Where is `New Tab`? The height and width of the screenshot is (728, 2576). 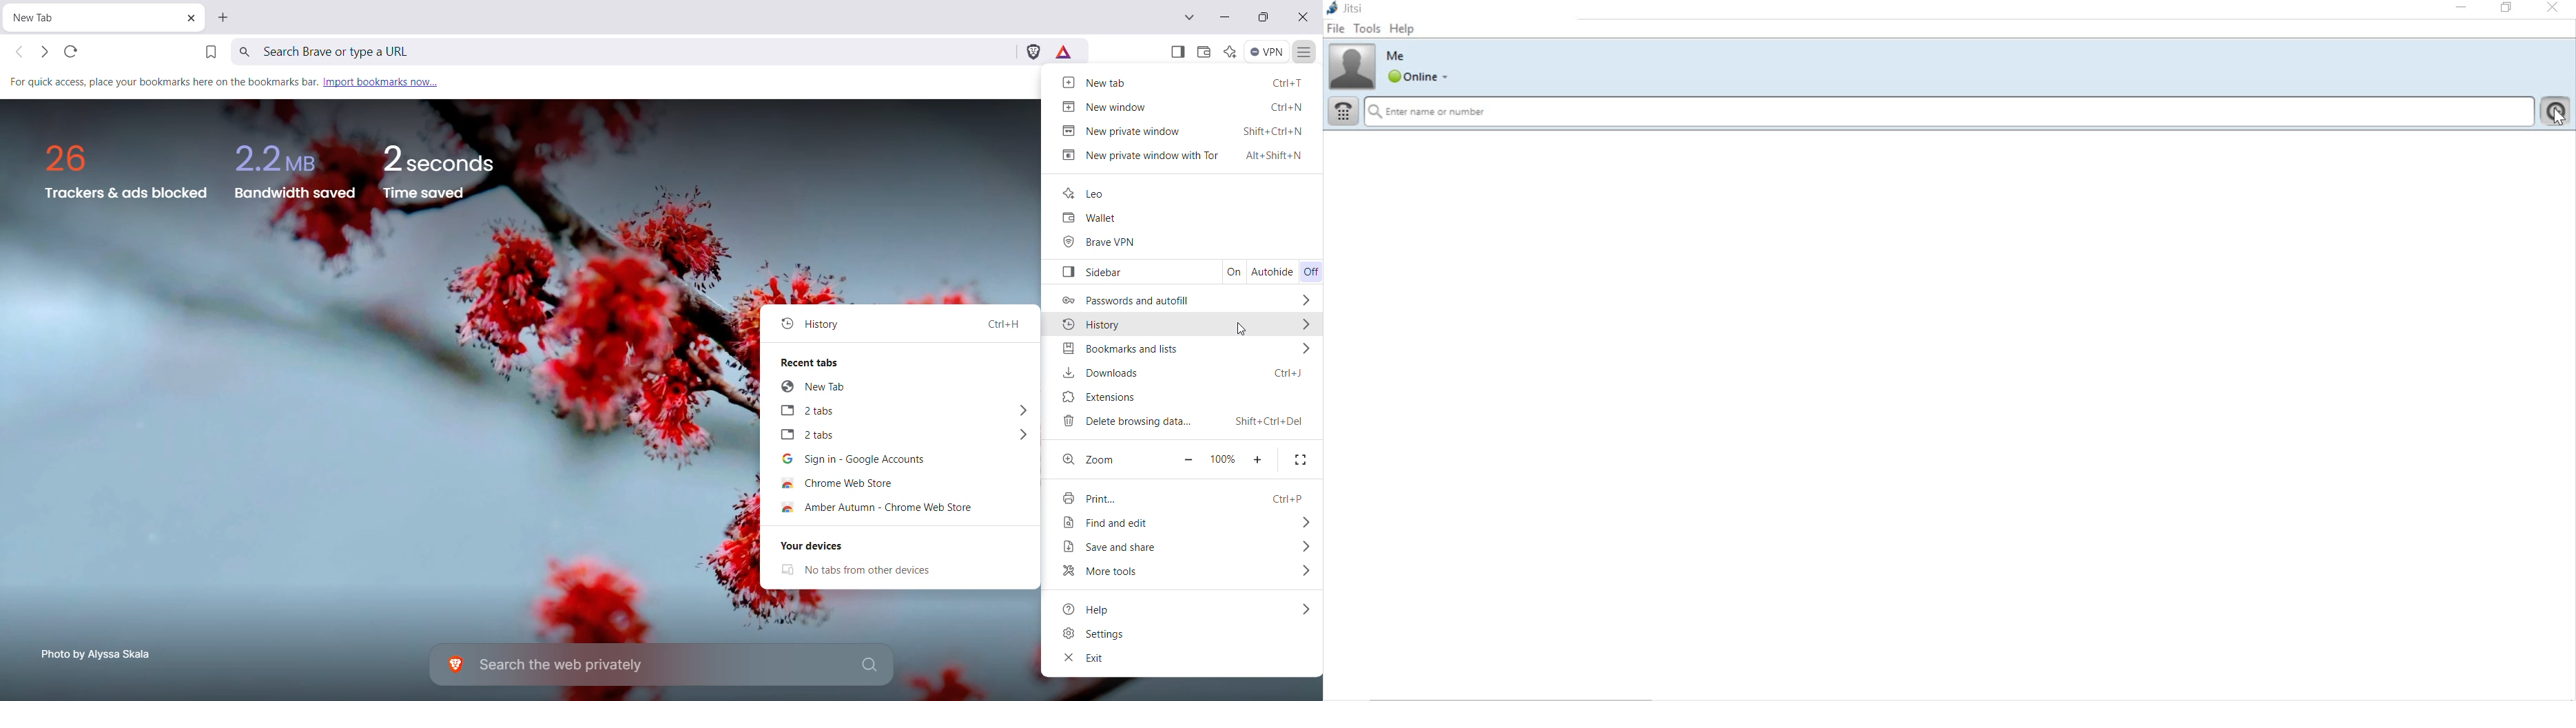 New Tab is located at coordinates (226, 17).